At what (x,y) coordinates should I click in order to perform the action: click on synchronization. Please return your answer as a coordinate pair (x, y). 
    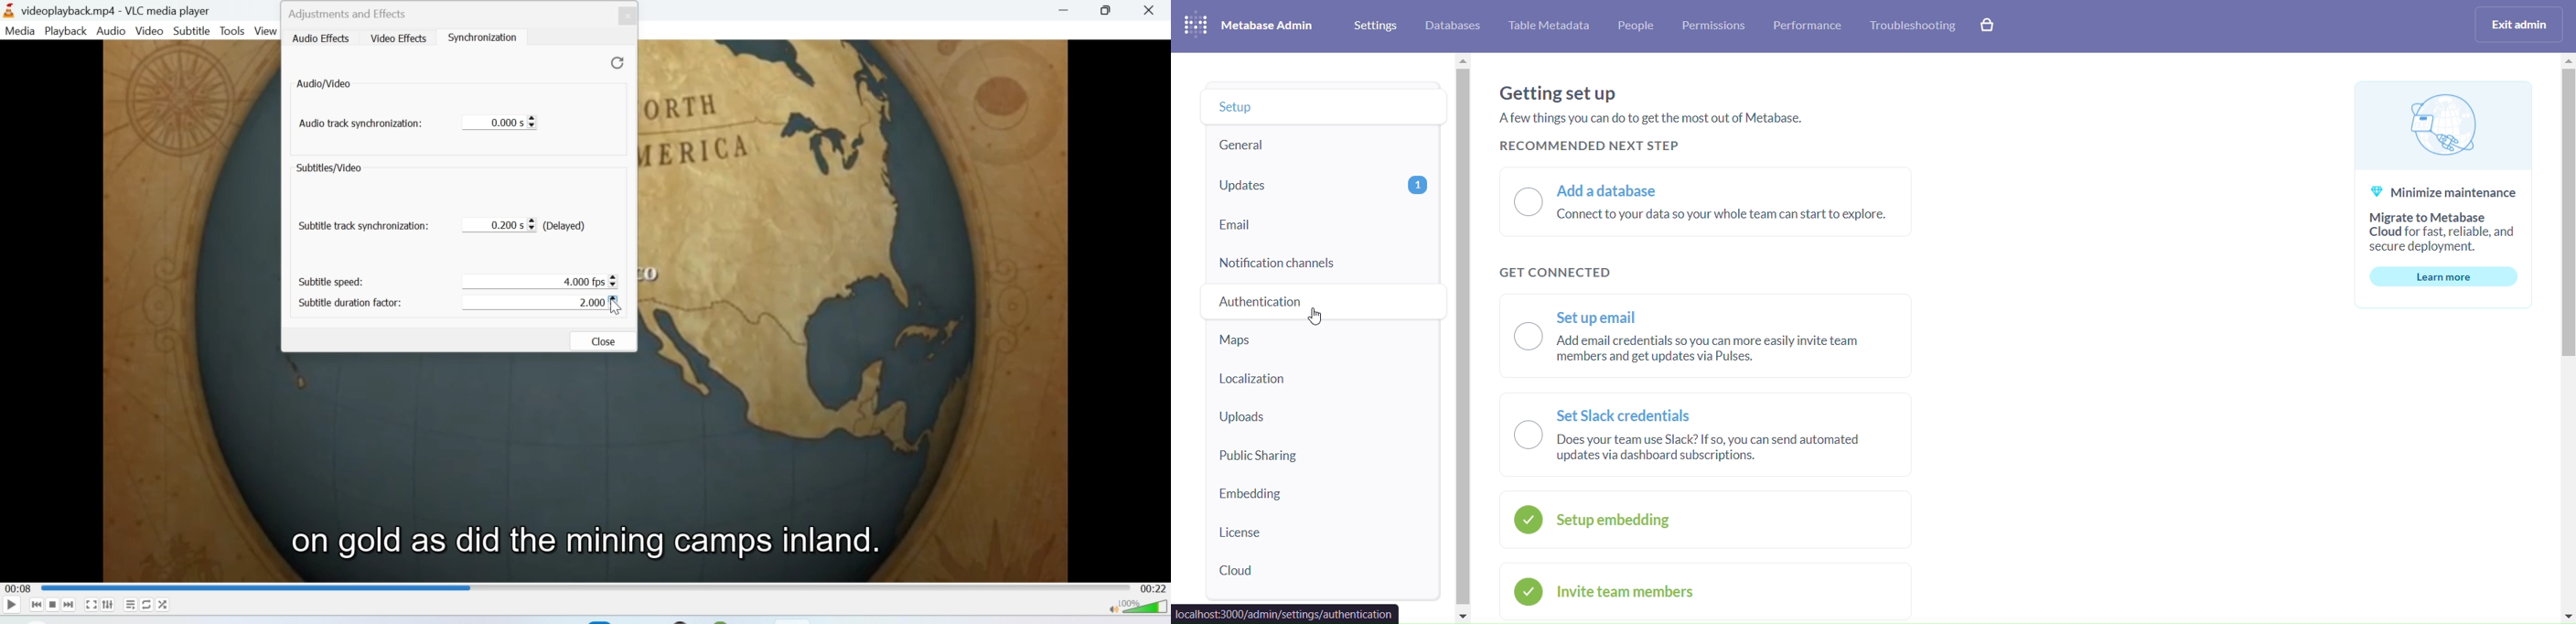
    Looking at the image, I should click on (490, 38).